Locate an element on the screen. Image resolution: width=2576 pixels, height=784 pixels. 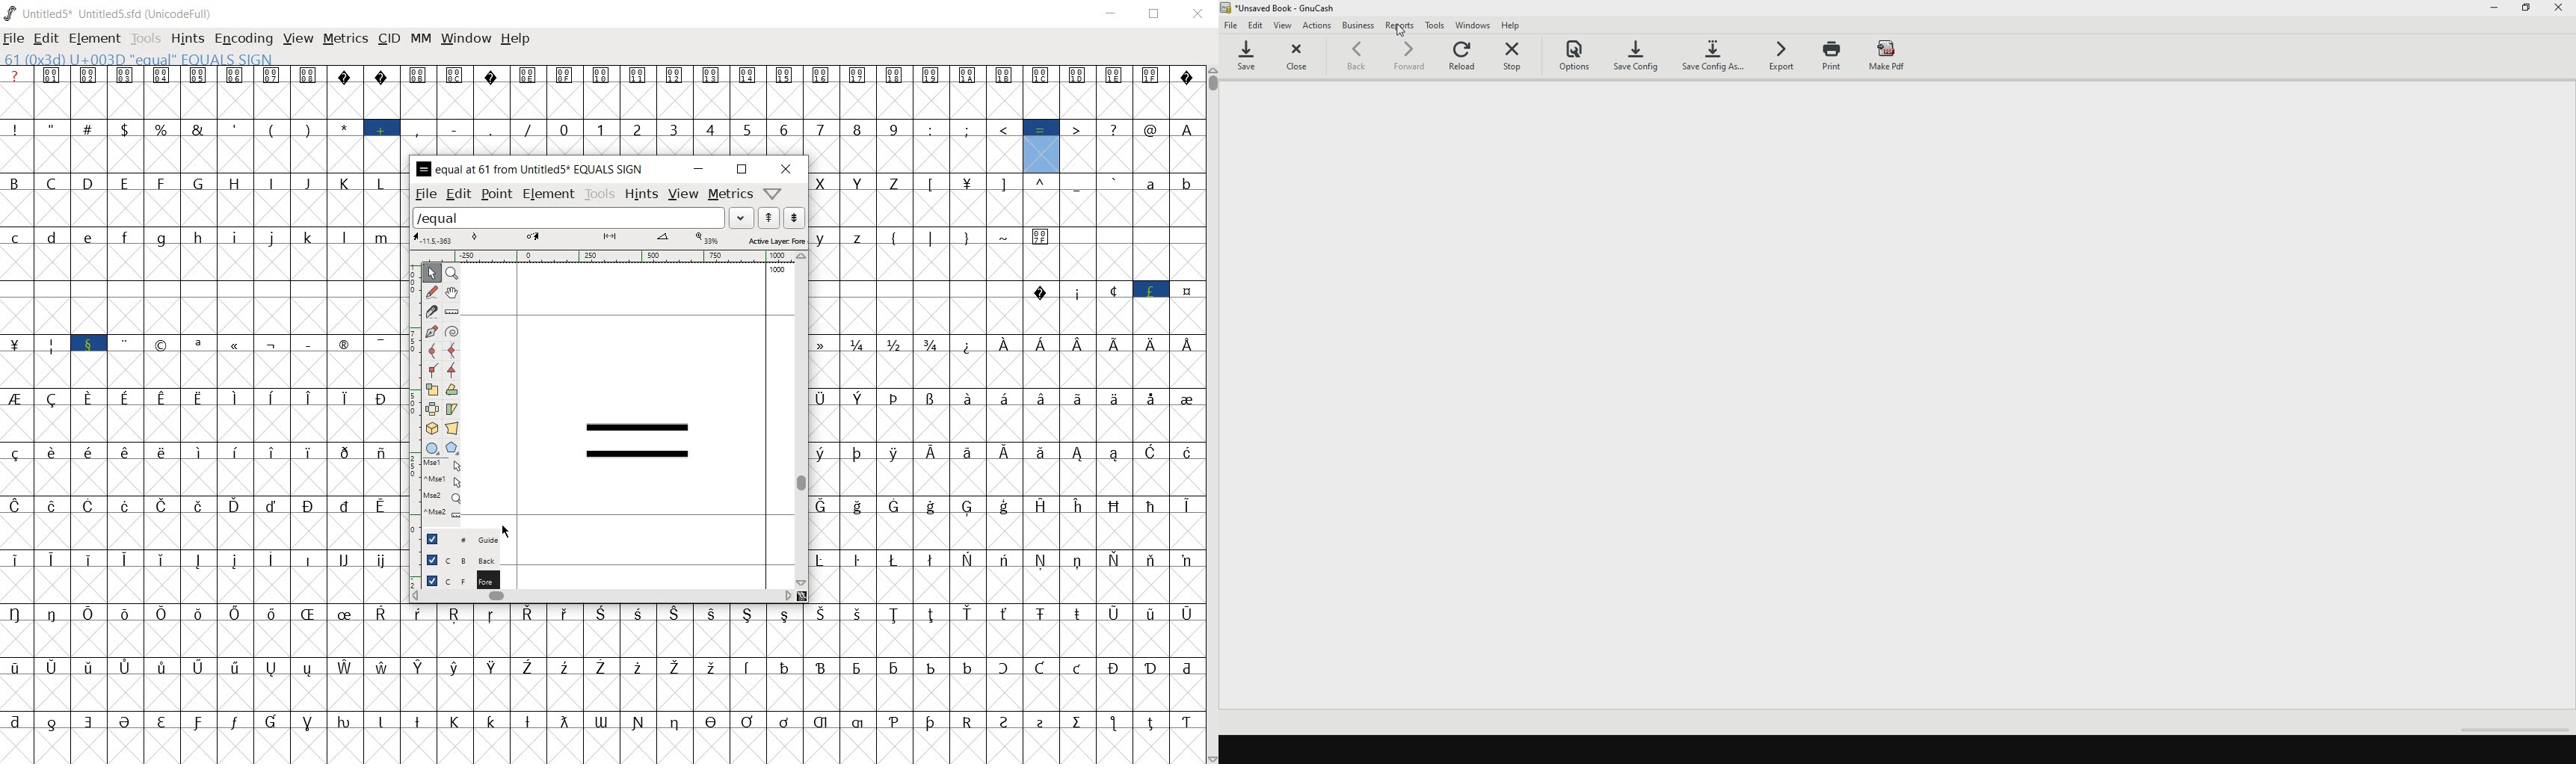
export is located at coordinates (1782, 59).